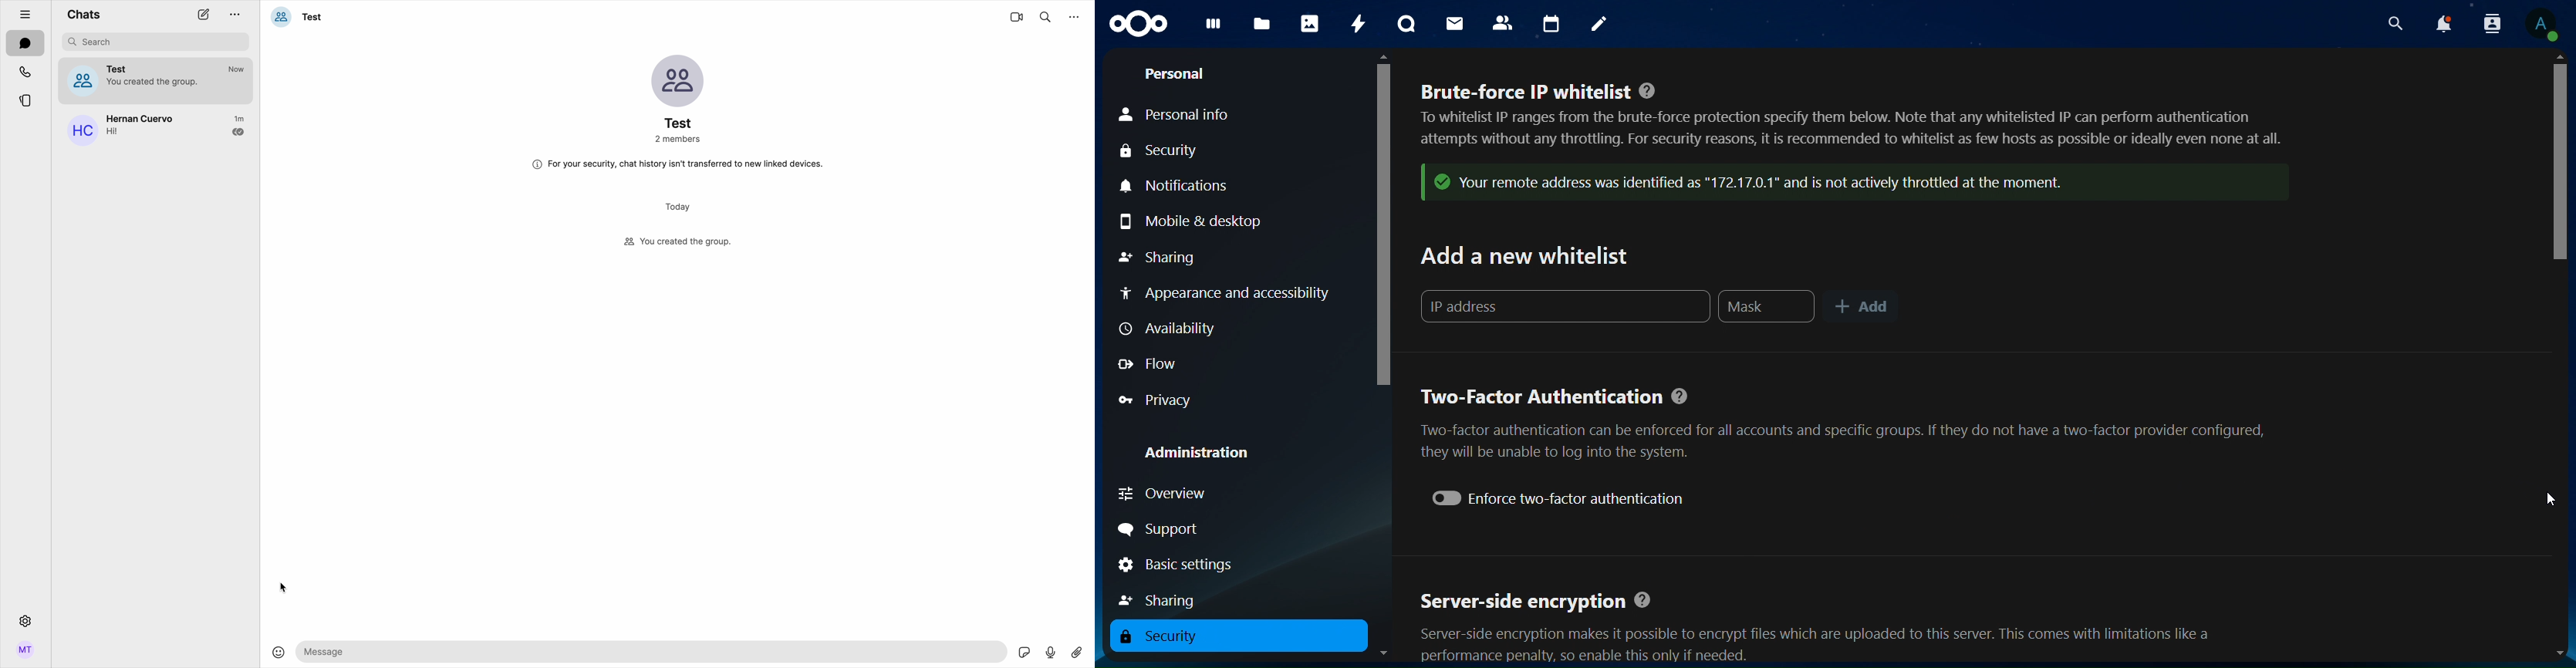 The height and width of the screenshot is (672, 2576). I want to click on talk, so click(1404, 25).